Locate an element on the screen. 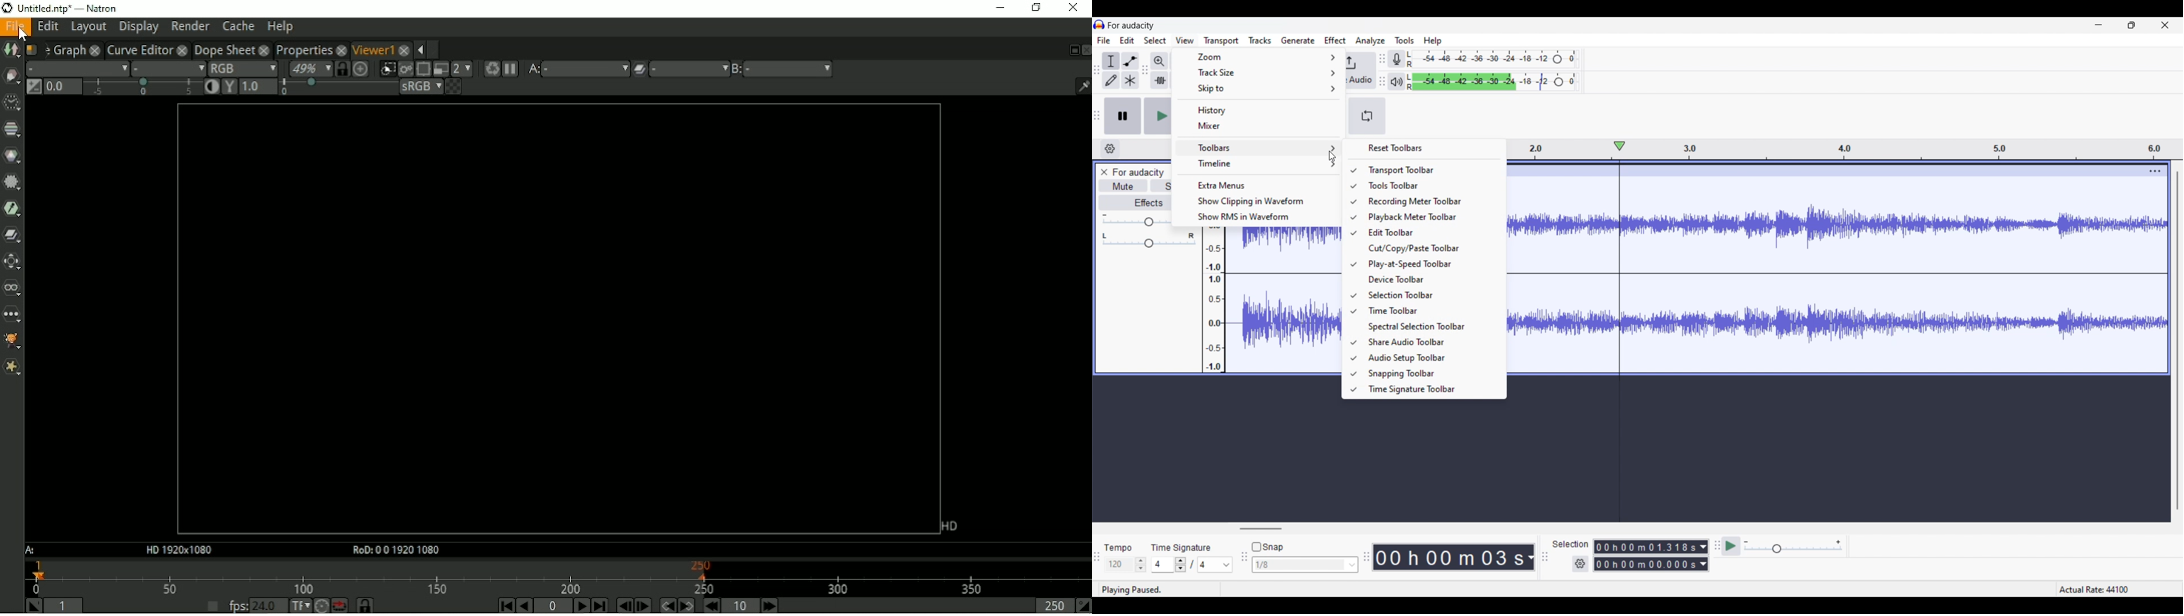  Recording meter toolbar  is located at coordinates (1430, 202).